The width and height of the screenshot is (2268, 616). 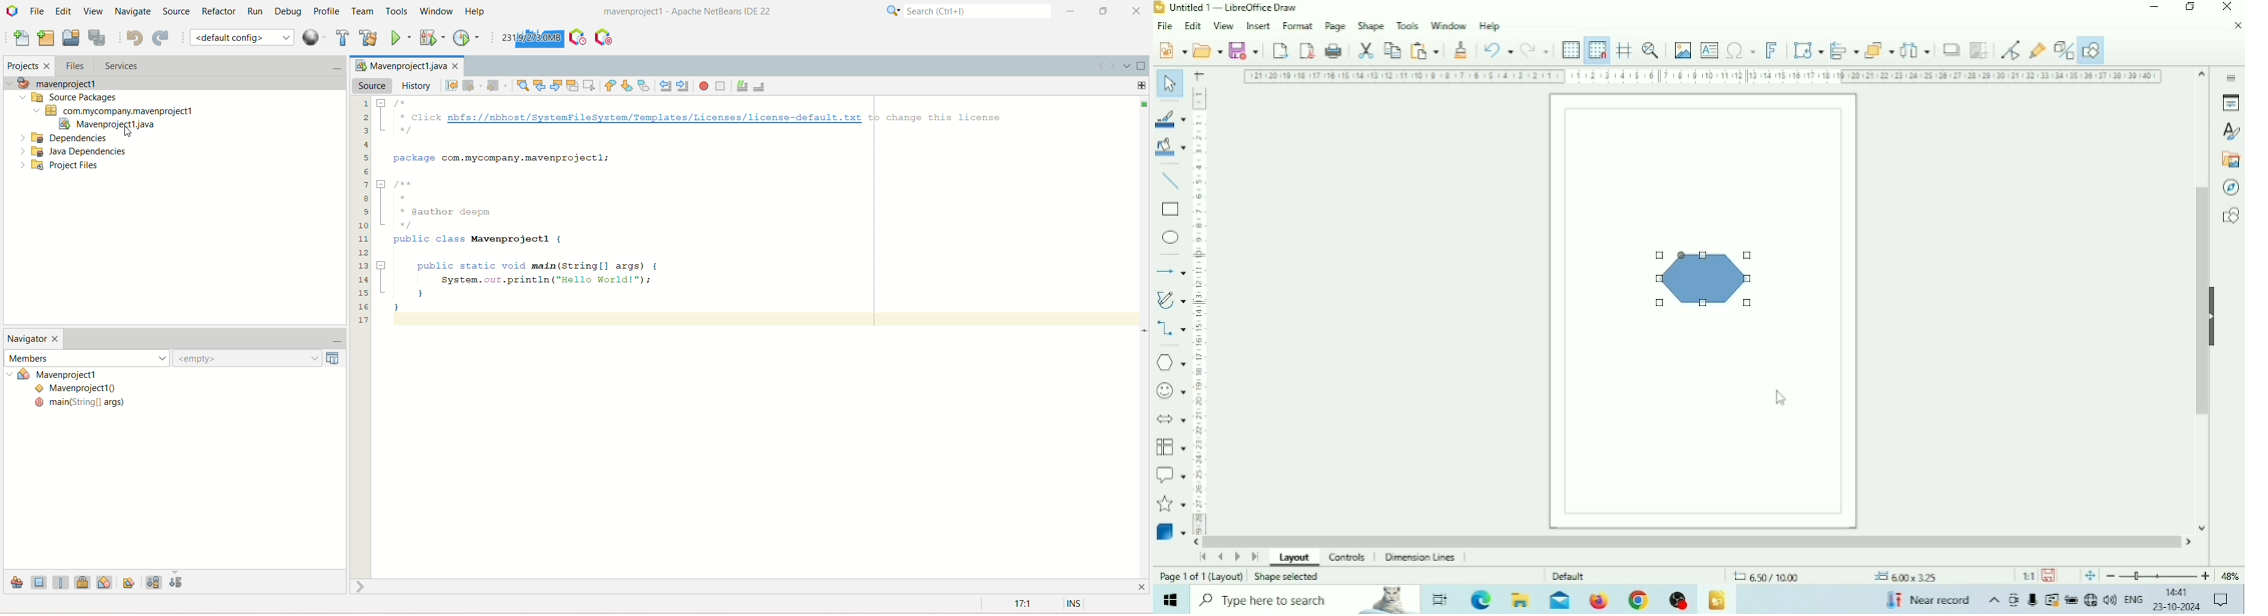 I want to click on LibreOffice Draw, so click(x=1717, y=601).